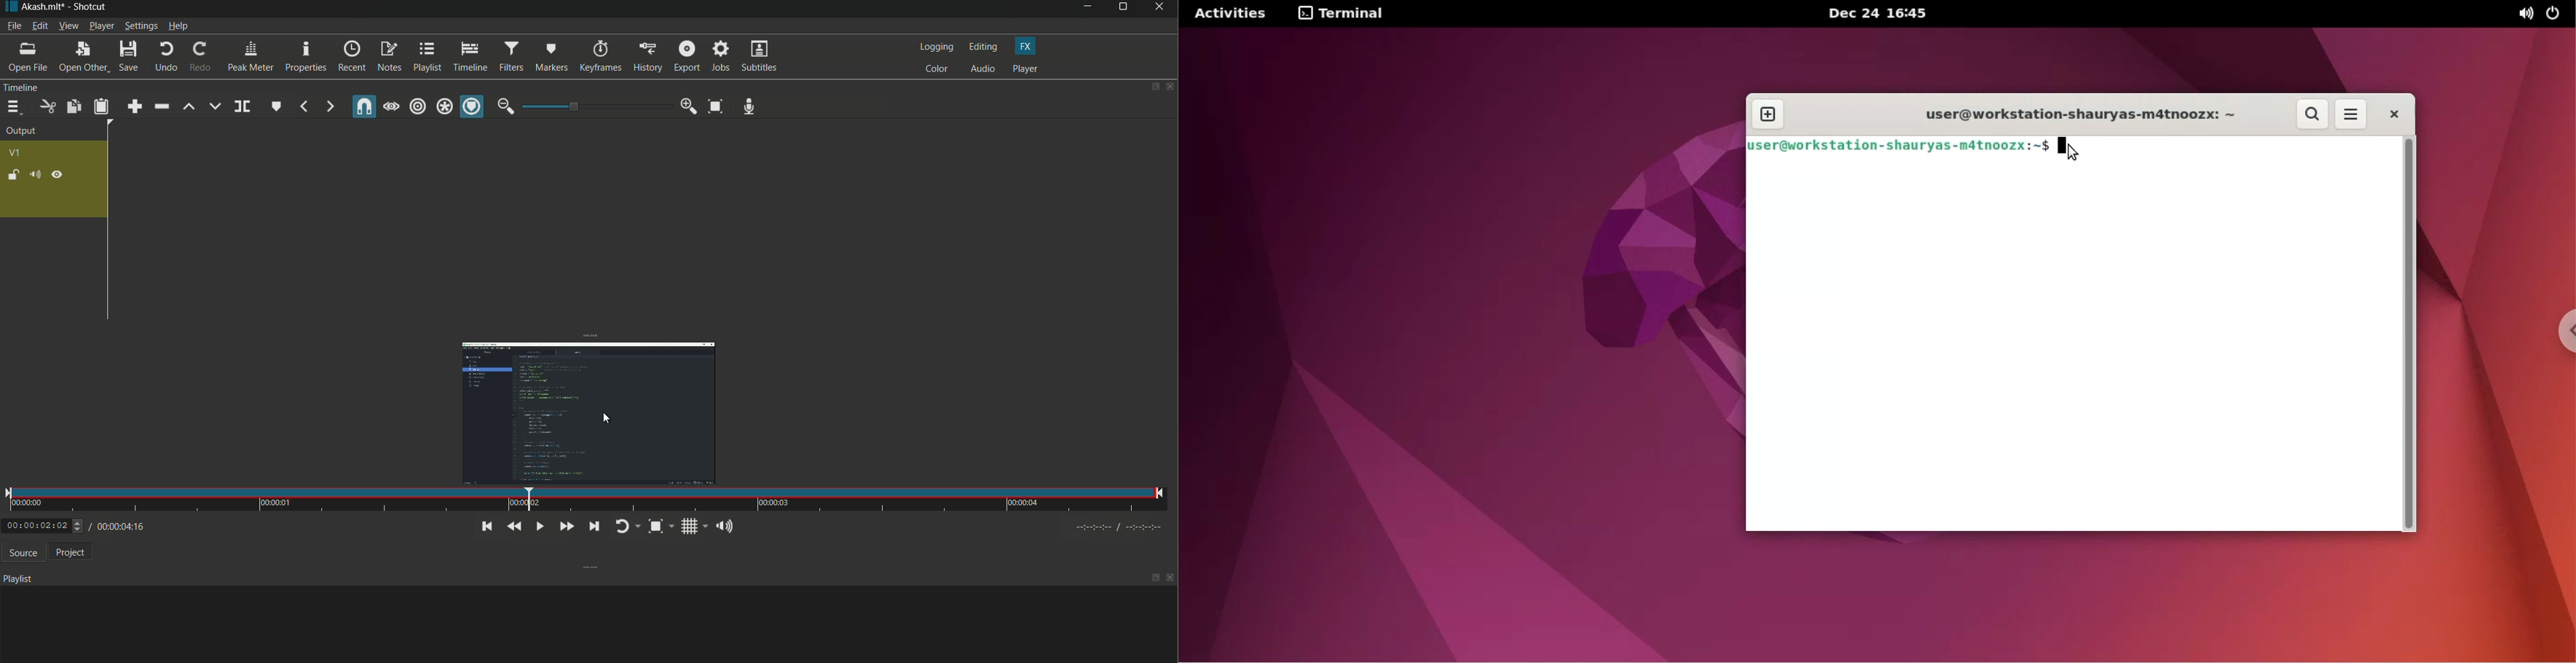  Describe the element at coordinates (101, 107) in the screenshot. I see `paste` at that location.